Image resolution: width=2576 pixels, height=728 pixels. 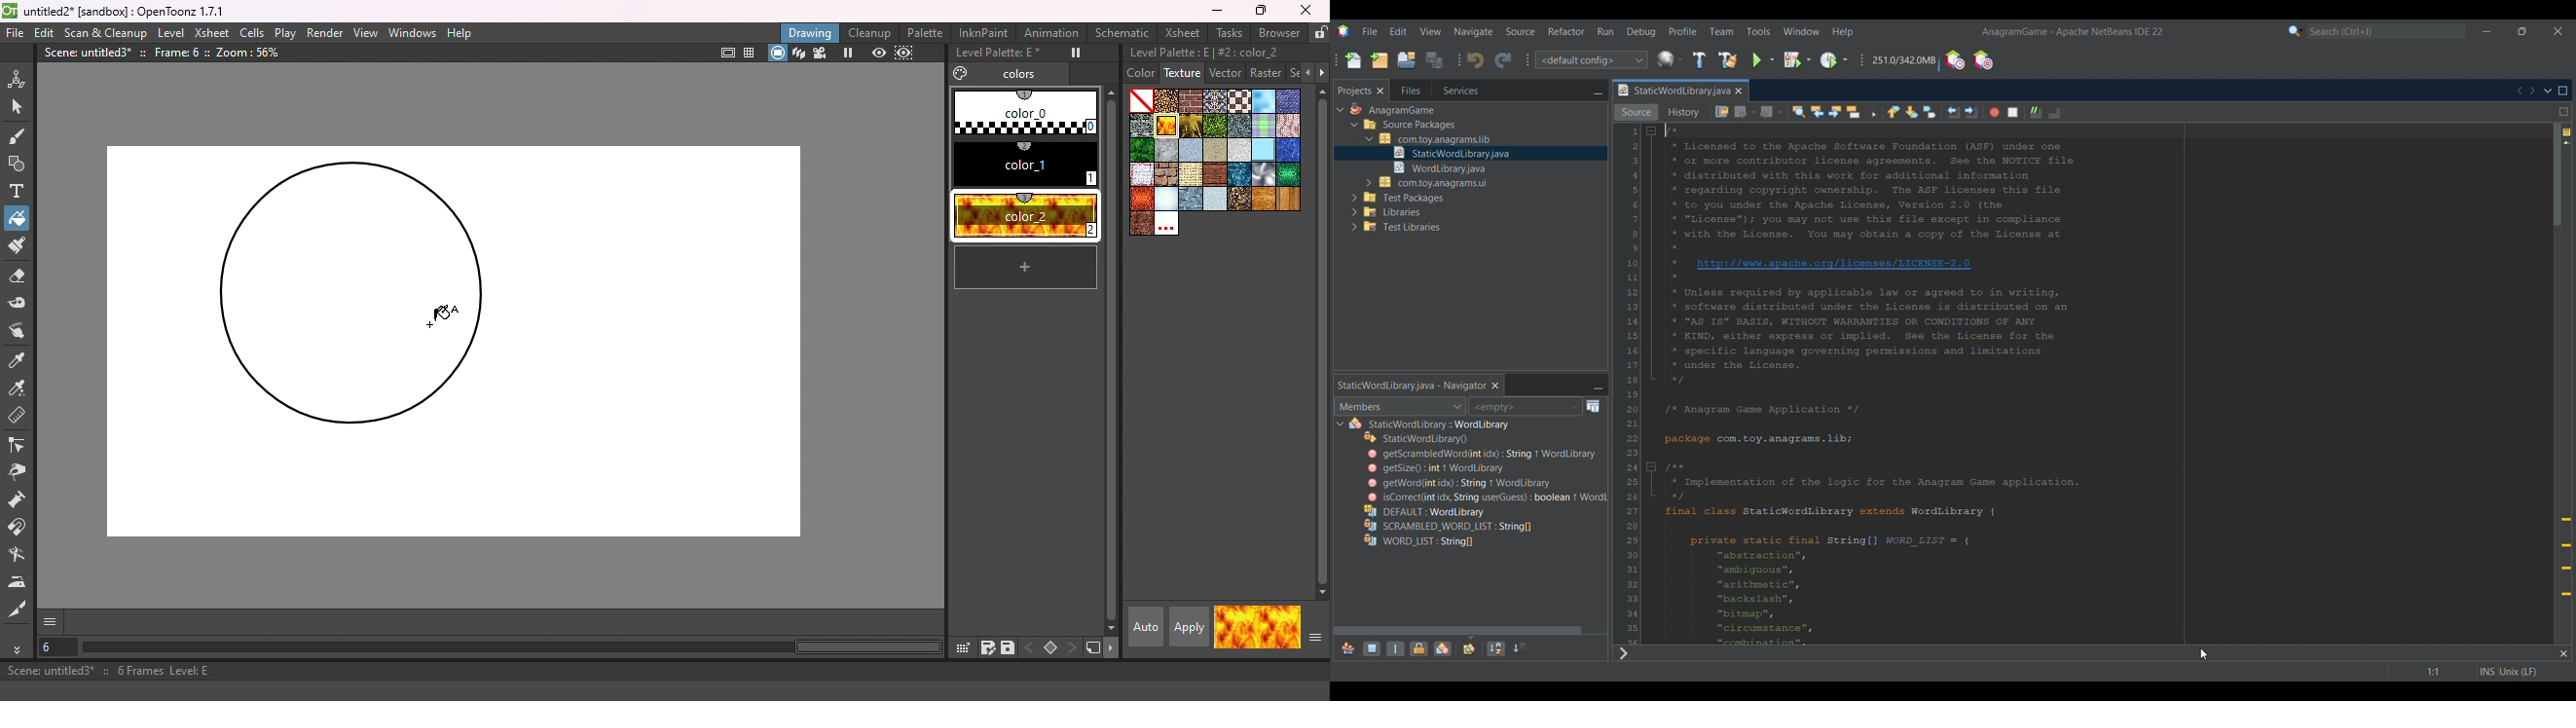 What do you see at coordinates (19, 247) in the screenshot?
I see `Paint Brush tool` at bounding box center [19, 247].